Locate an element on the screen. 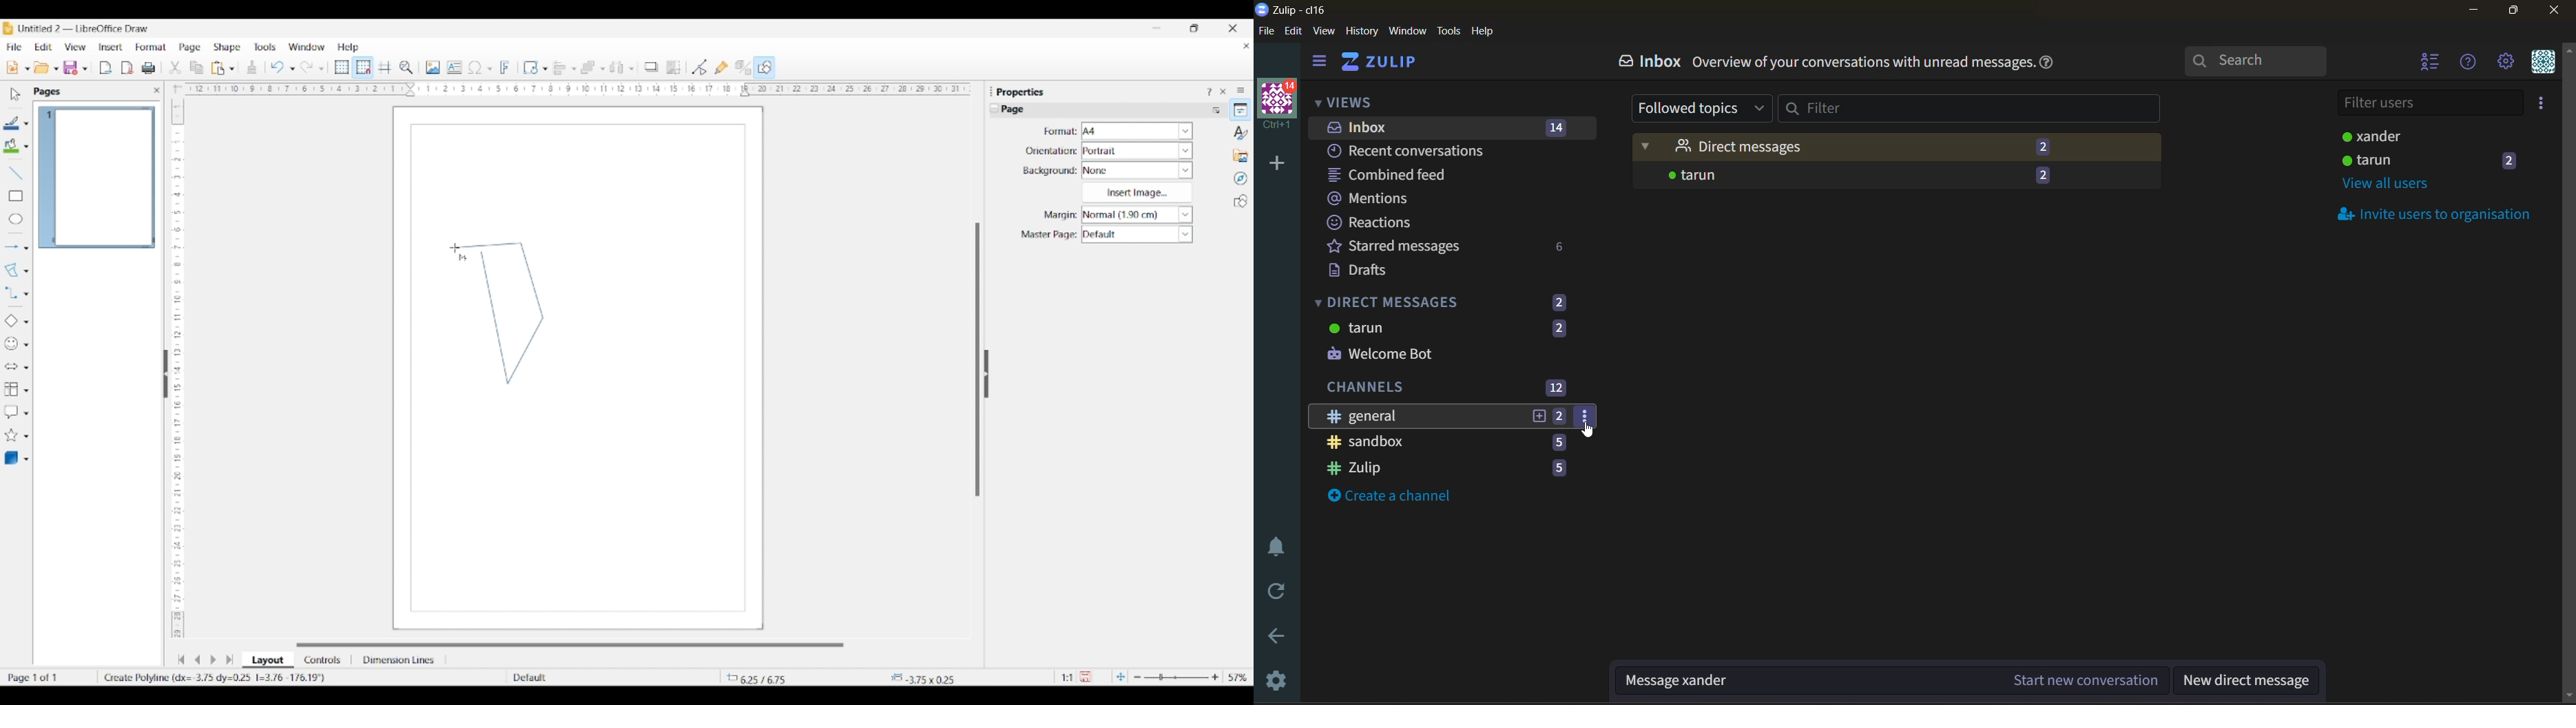 The width and height of the screenshot is (2576, 728). Dimensions of shape within the canvas changed is located at coordinates (932, 677).